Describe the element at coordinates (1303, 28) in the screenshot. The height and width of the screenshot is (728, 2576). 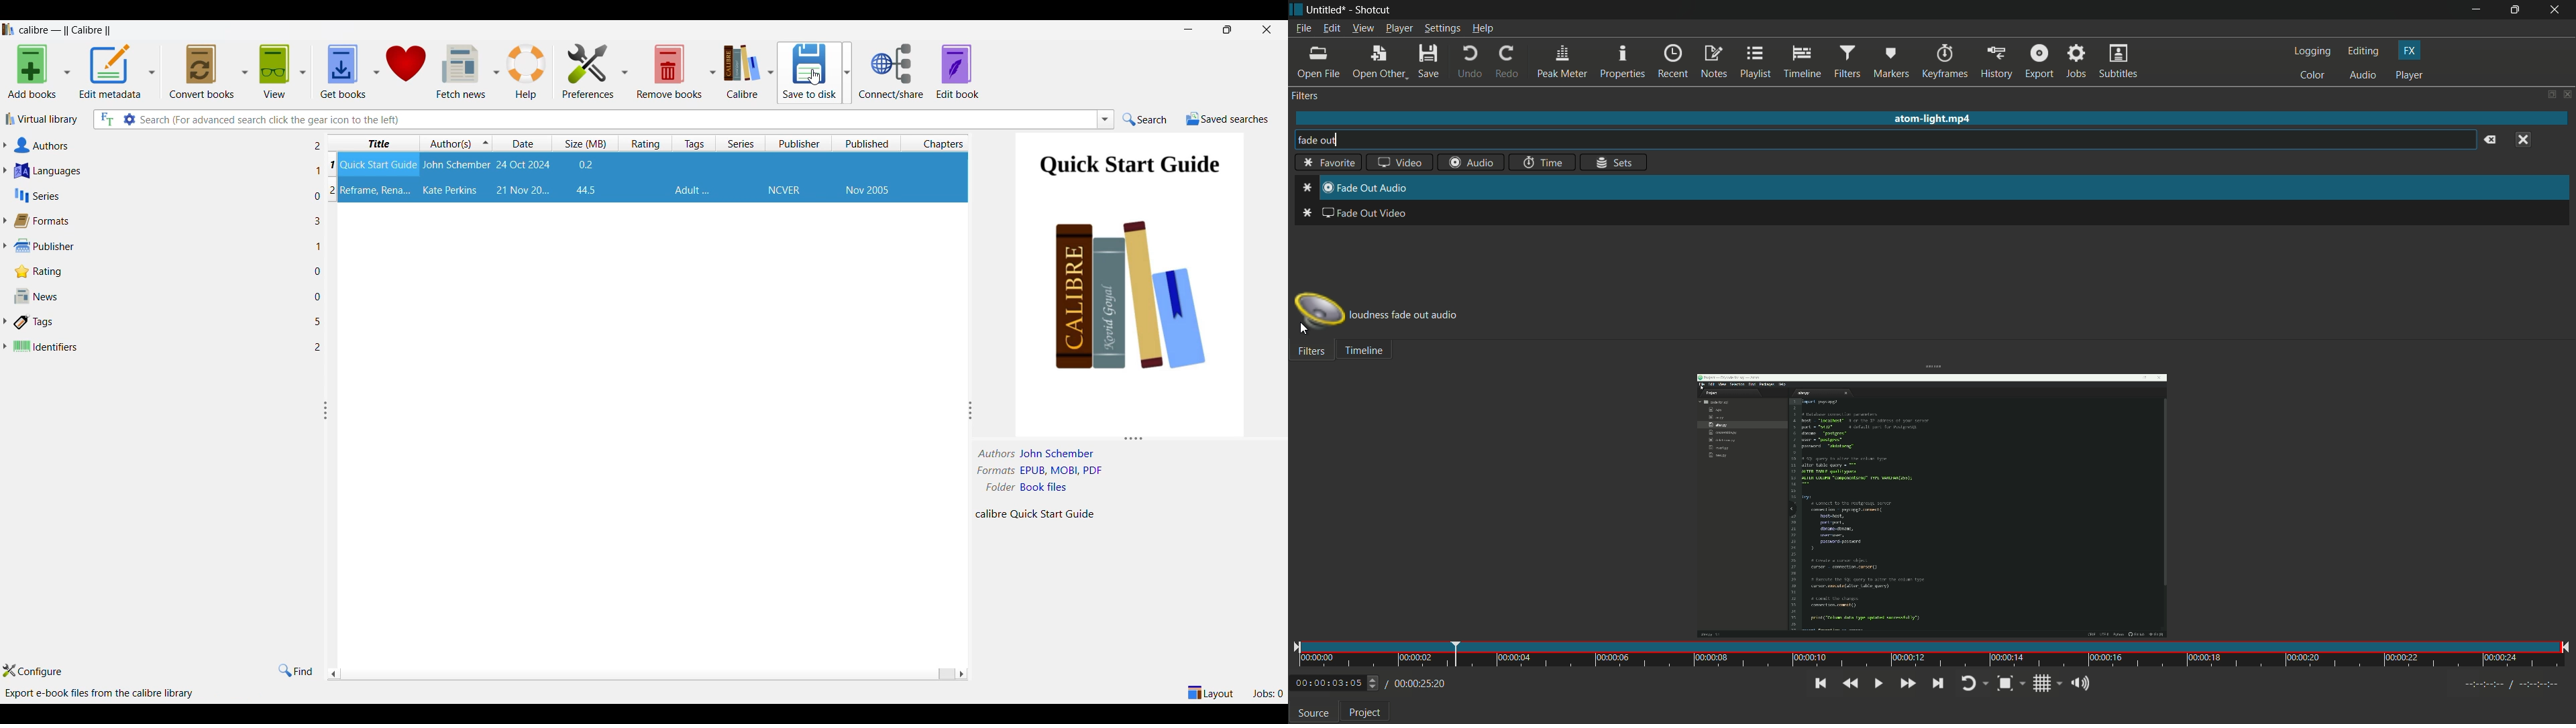
I see `file menu` at that location.